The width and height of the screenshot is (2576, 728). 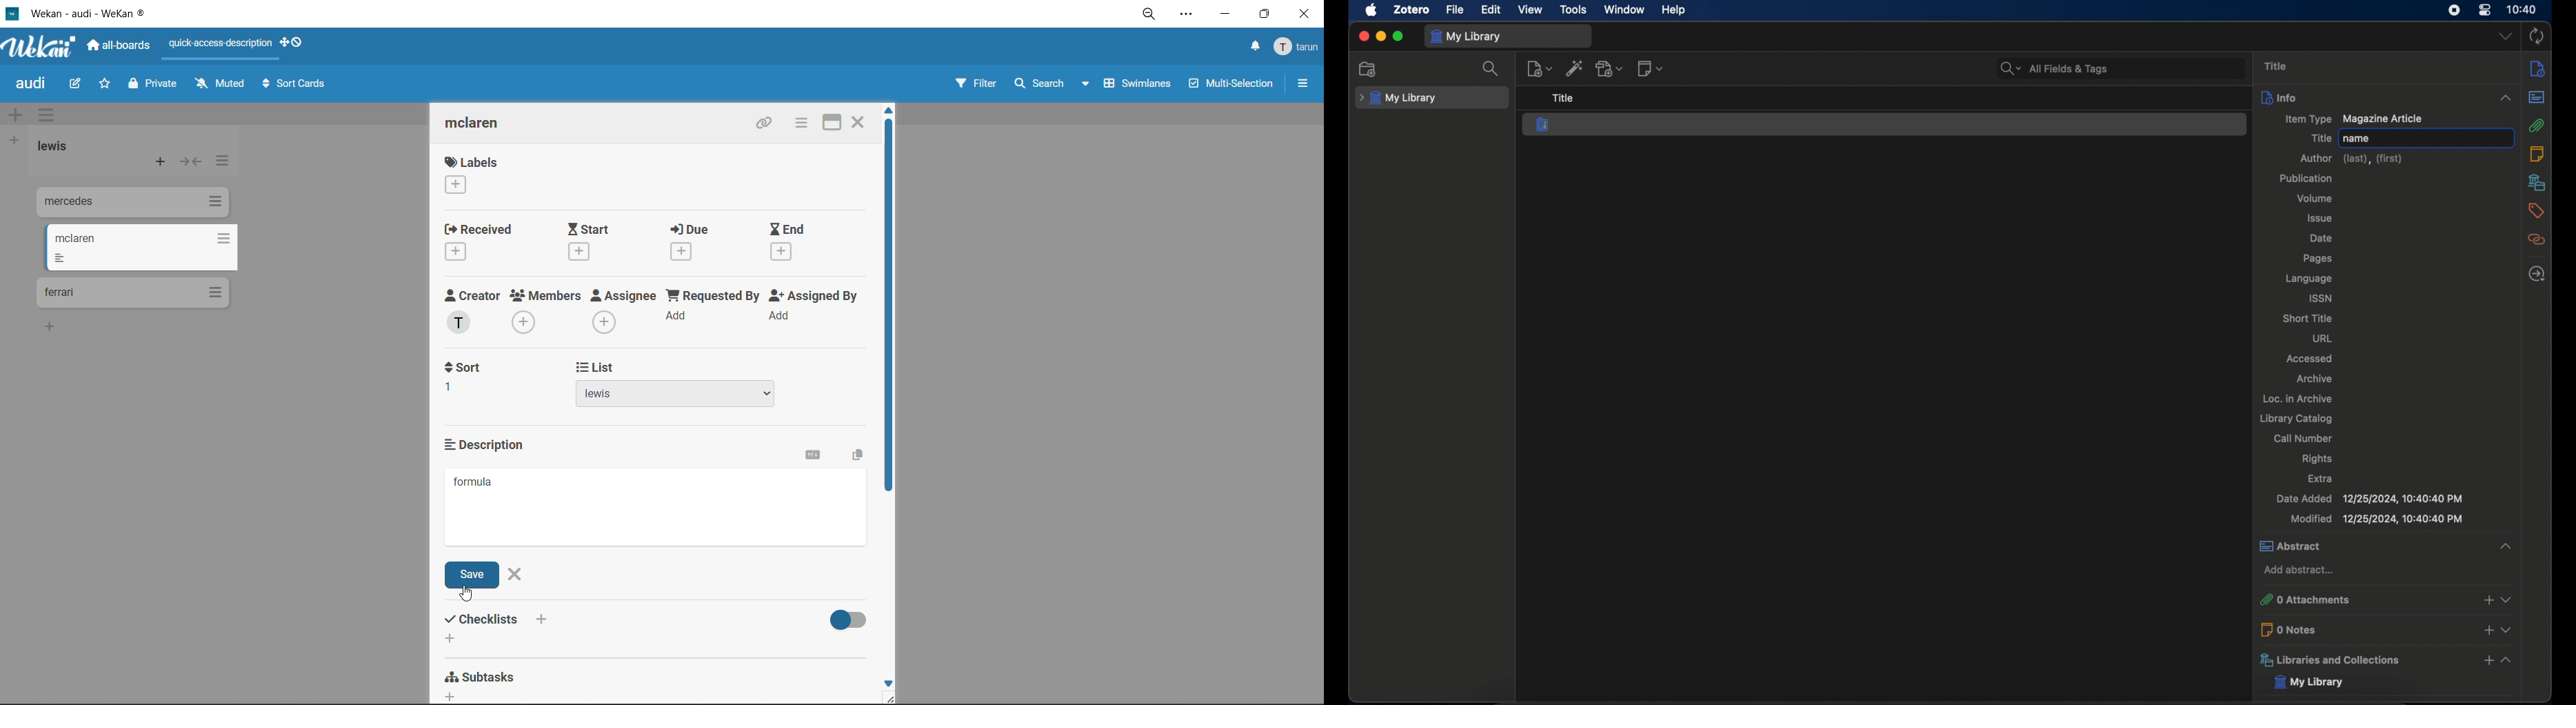 What do you see at coordinates (1398, 37) in the screenshot?
I see `maximize` at bounding box center [1398, 37].